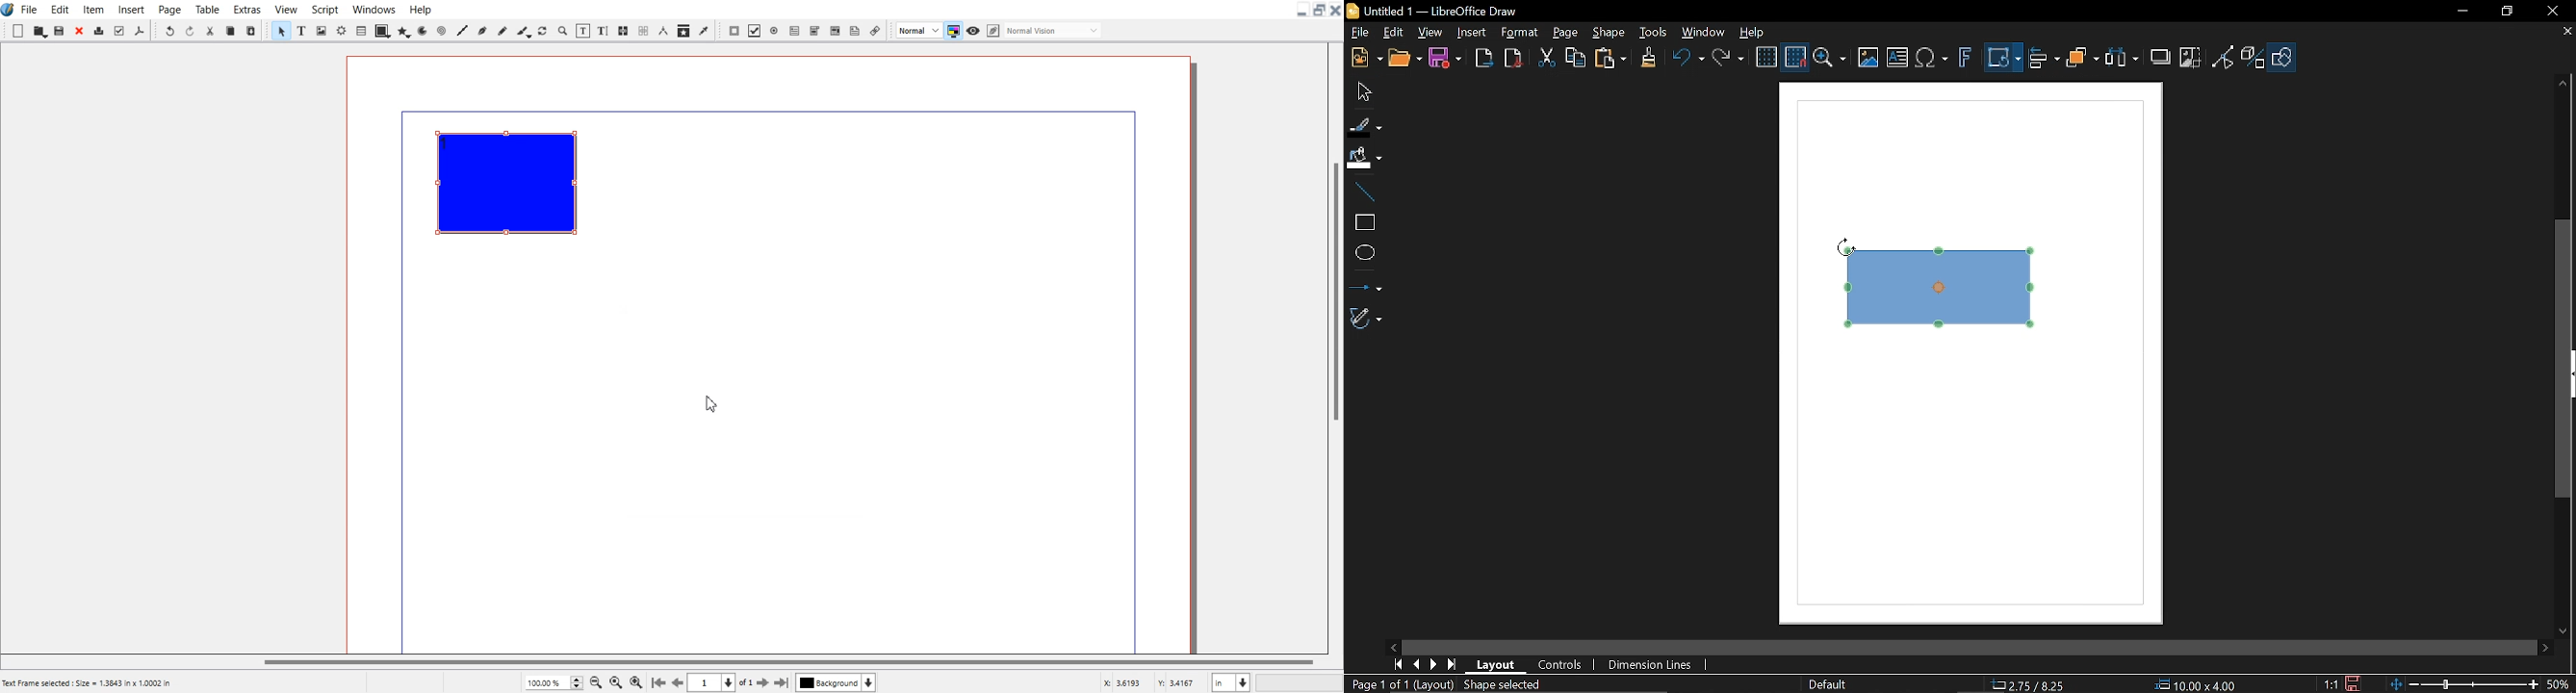 The image size is (2576, 700). Describe the element at coordinates (1898, 59) in the screenshot. I see `Insert text` at that location.